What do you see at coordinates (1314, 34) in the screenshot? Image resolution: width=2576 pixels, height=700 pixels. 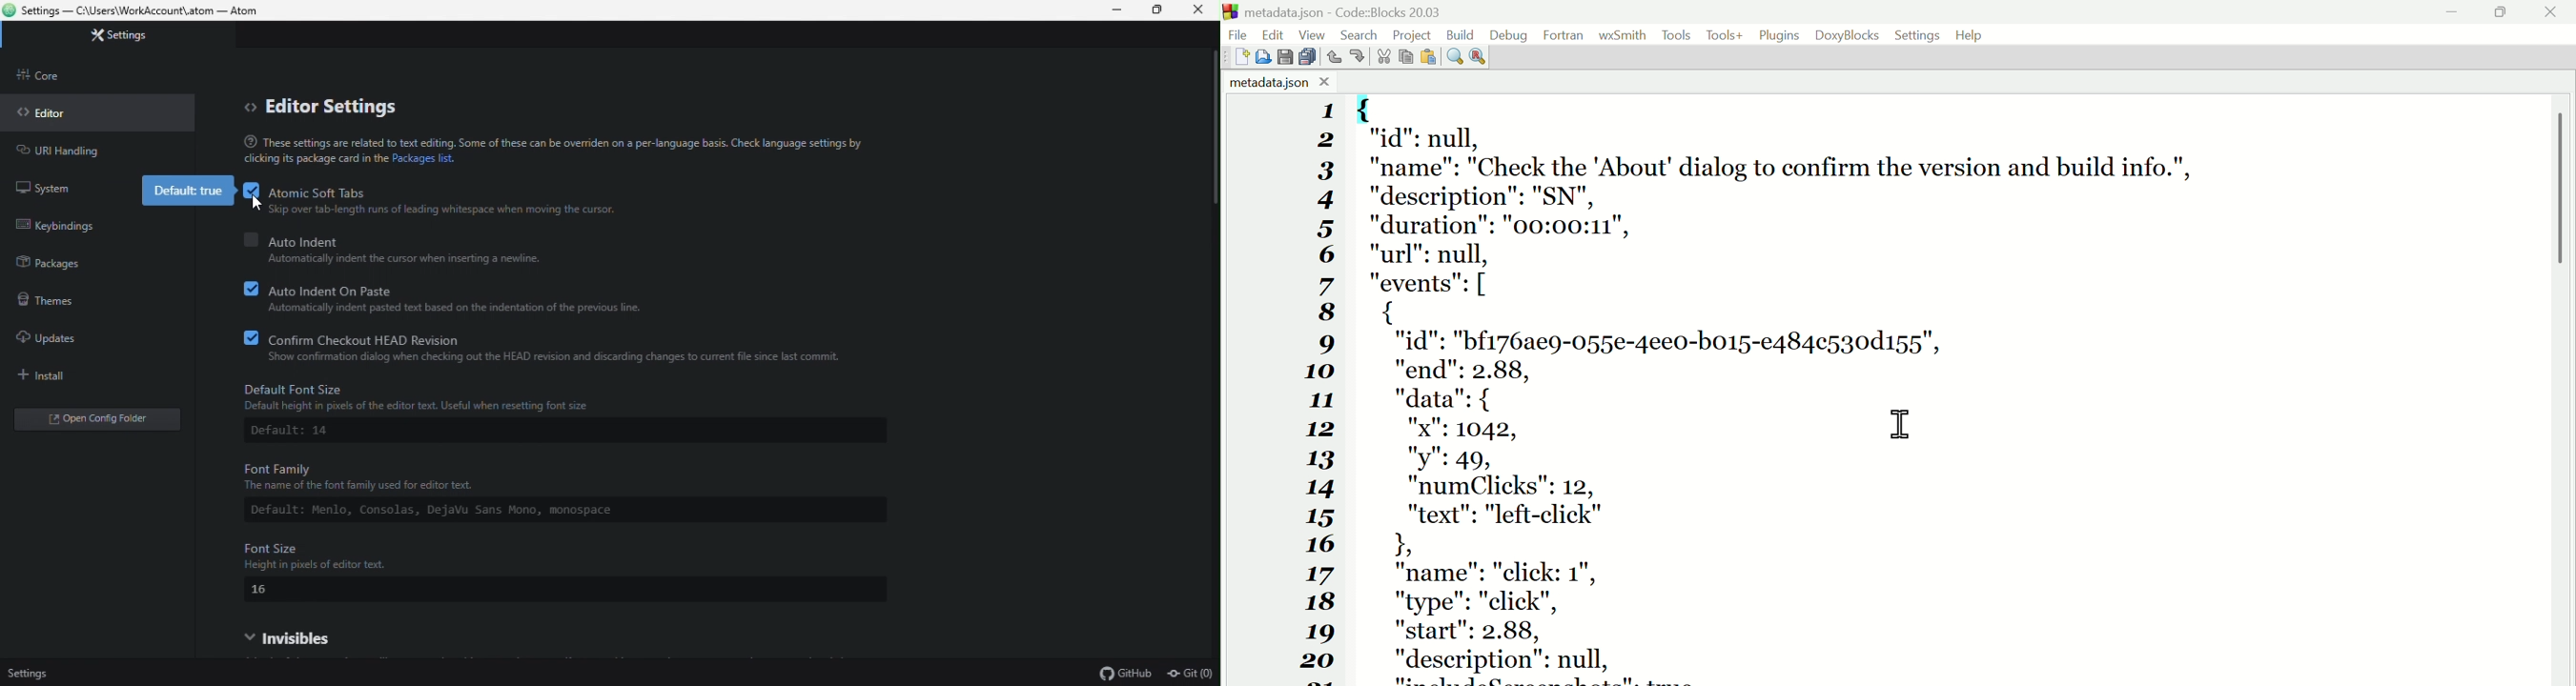 I see `View` at bounding box center [1314, 34].